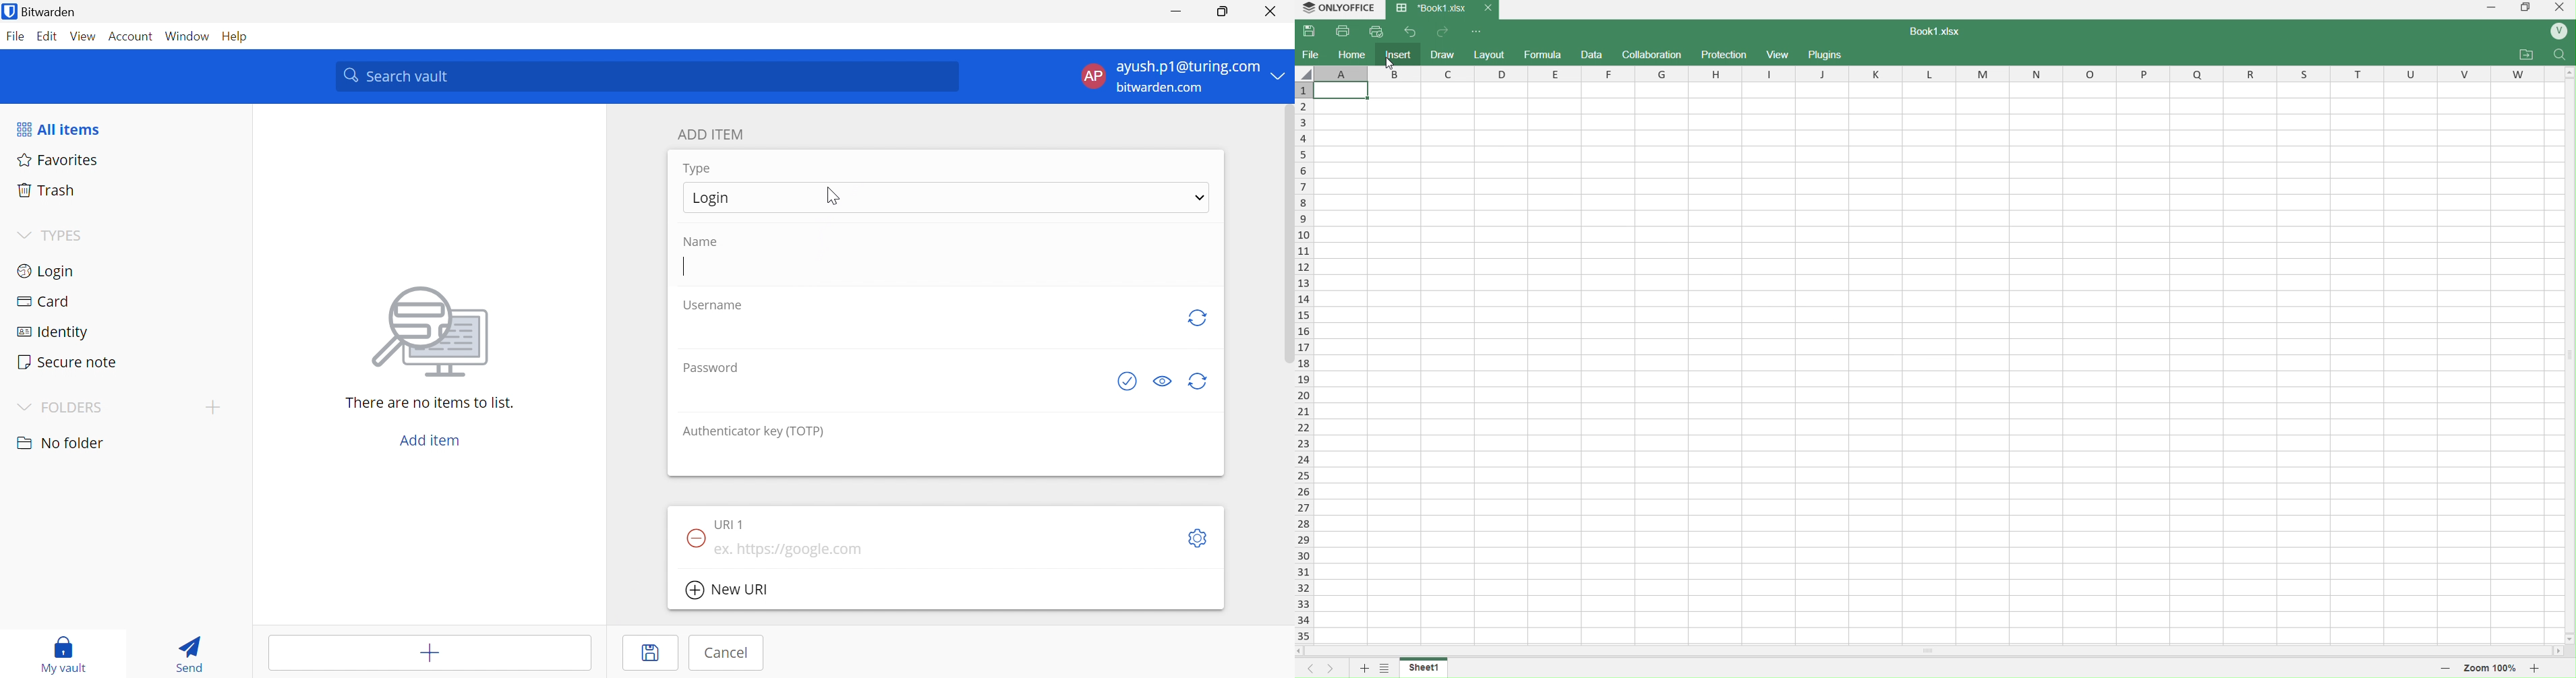 The width and height of the screenshot is (2576, 700). What do you see at coordinates (1305, 669) in the screenshot?
I see `previous sheet` at bounding box center [1305, 669].